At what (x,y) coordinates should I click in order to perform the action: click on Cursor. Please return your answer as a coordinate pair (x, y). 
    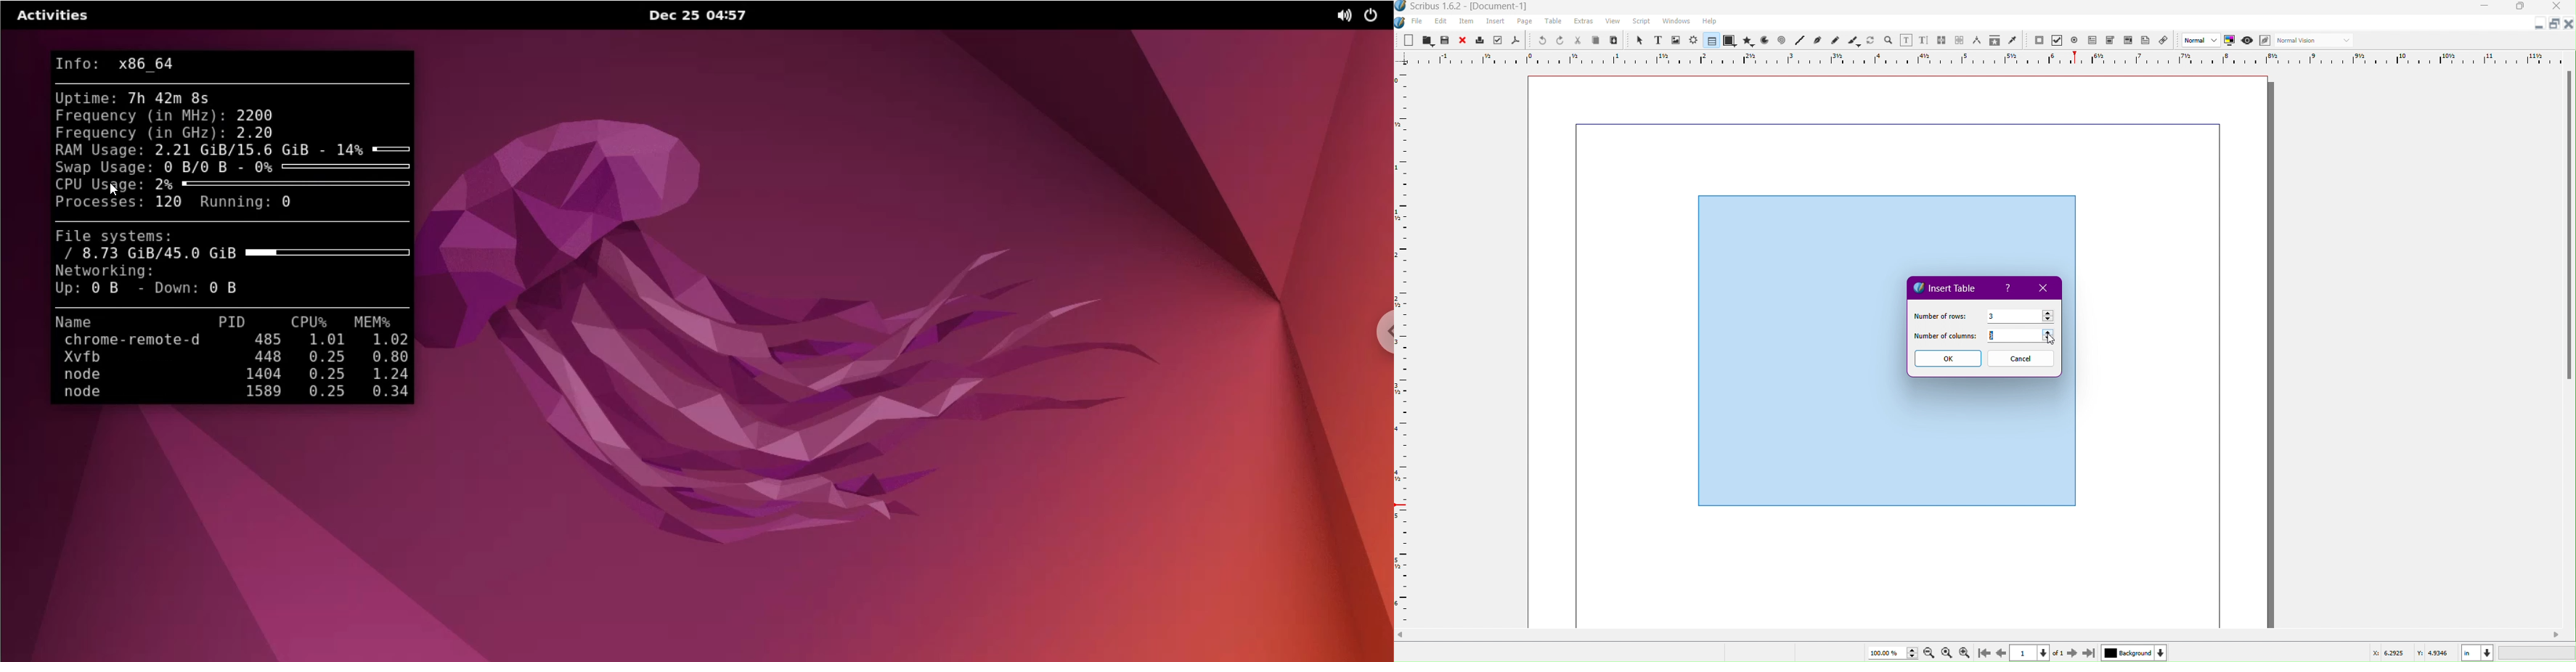
    Looking at the image, I should click on (2053, 338).